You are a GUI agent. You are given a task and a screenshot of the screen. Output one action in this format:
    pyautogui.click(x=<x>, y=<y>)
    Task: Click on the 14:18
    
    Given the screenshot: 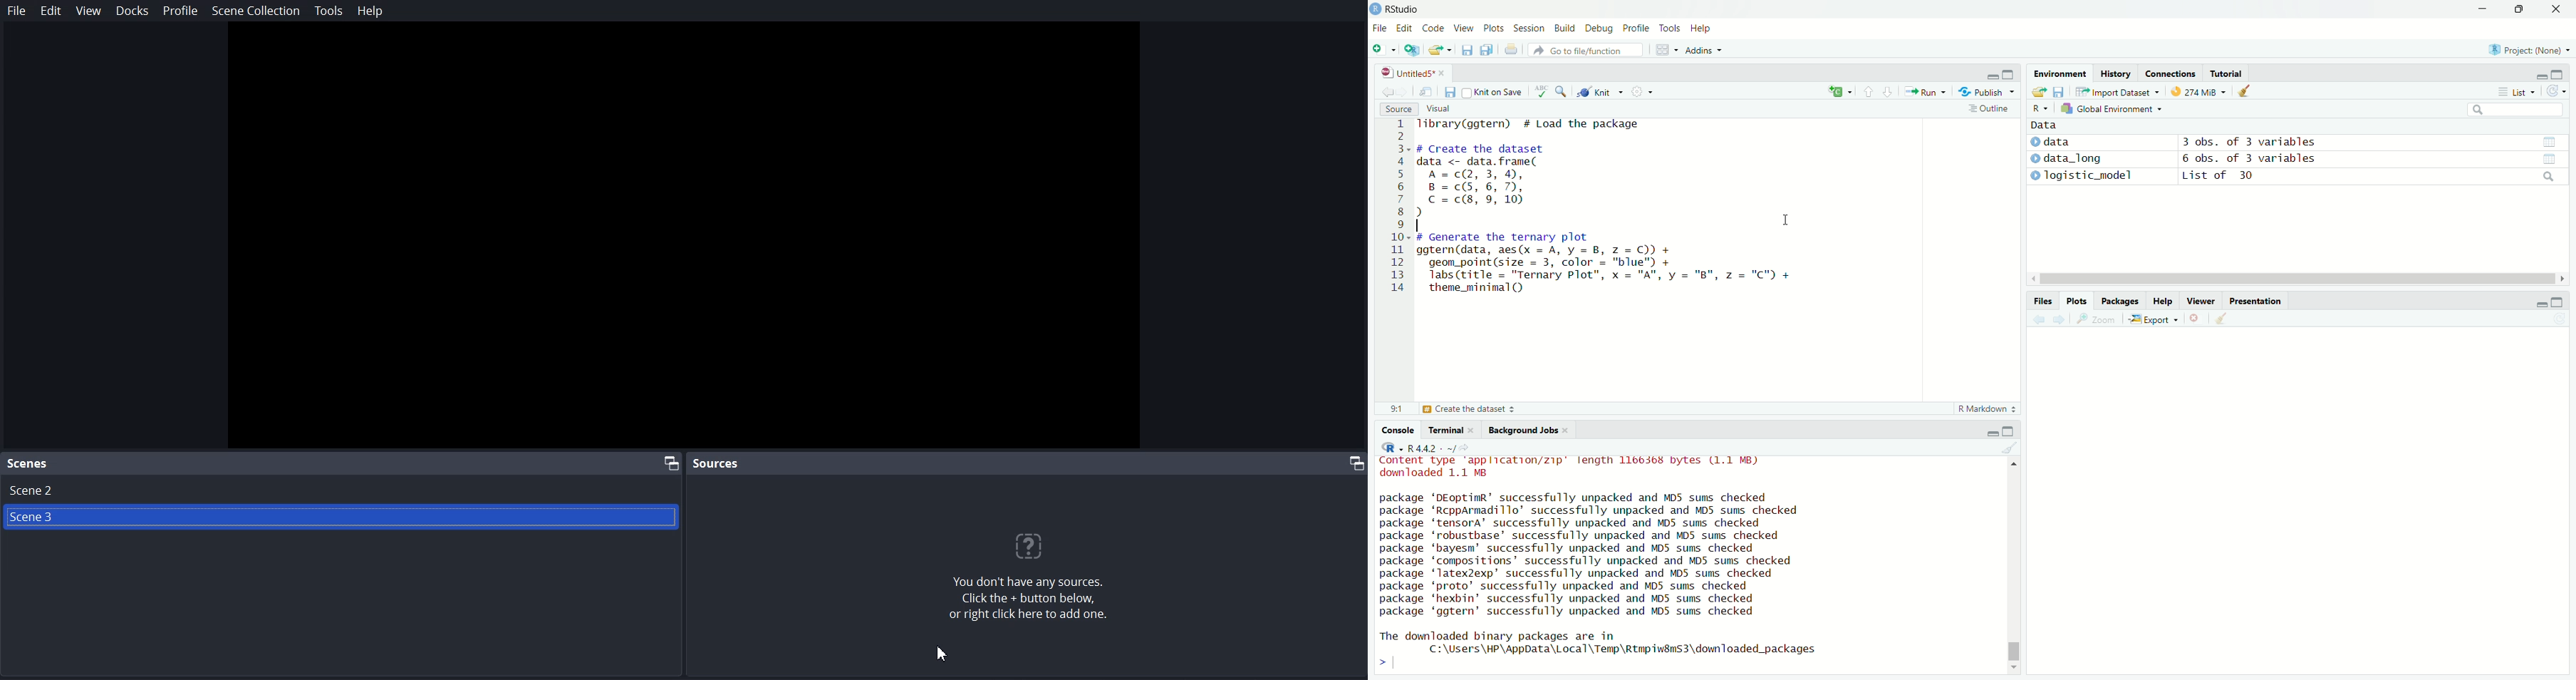 What is the action you would take?
    pyautogui.click(x=1395, y=407)
    